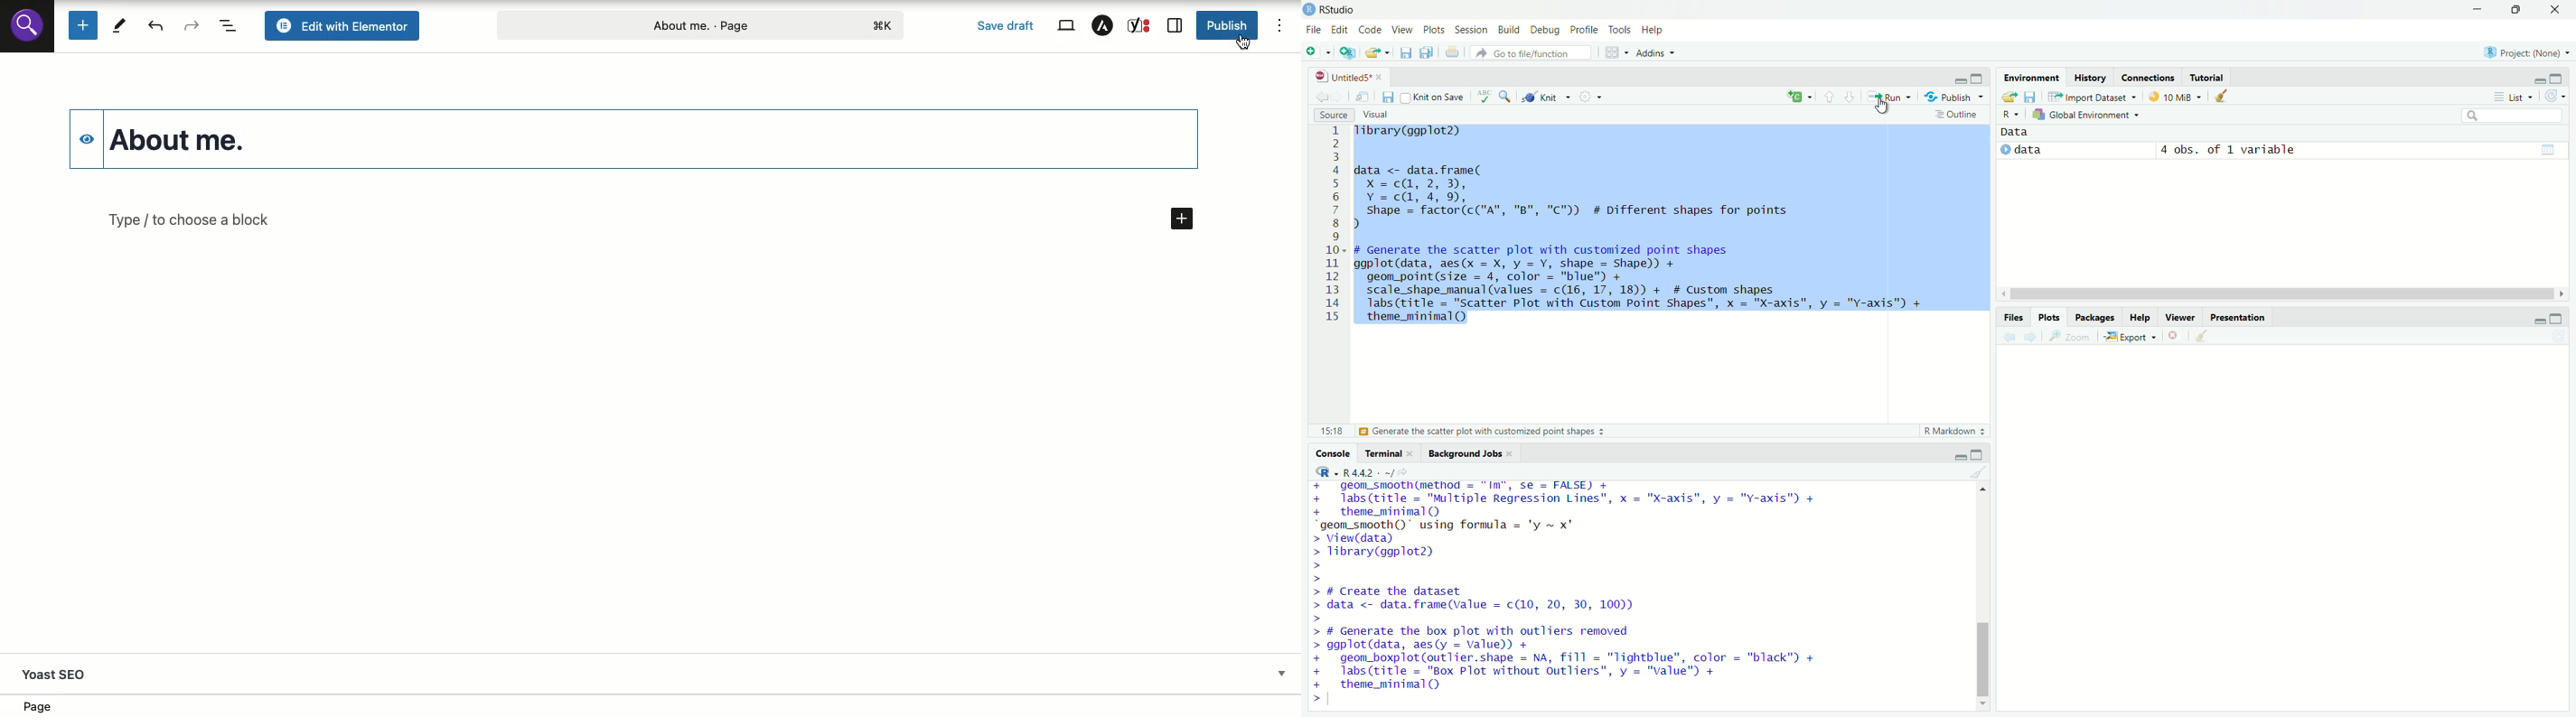 Image resolution: width=2576 pixels, height=728 pixels. What do you see at coordinates (1954, 96) in the screenshot?
I see `Publish` at bounding box center [1954, 96].